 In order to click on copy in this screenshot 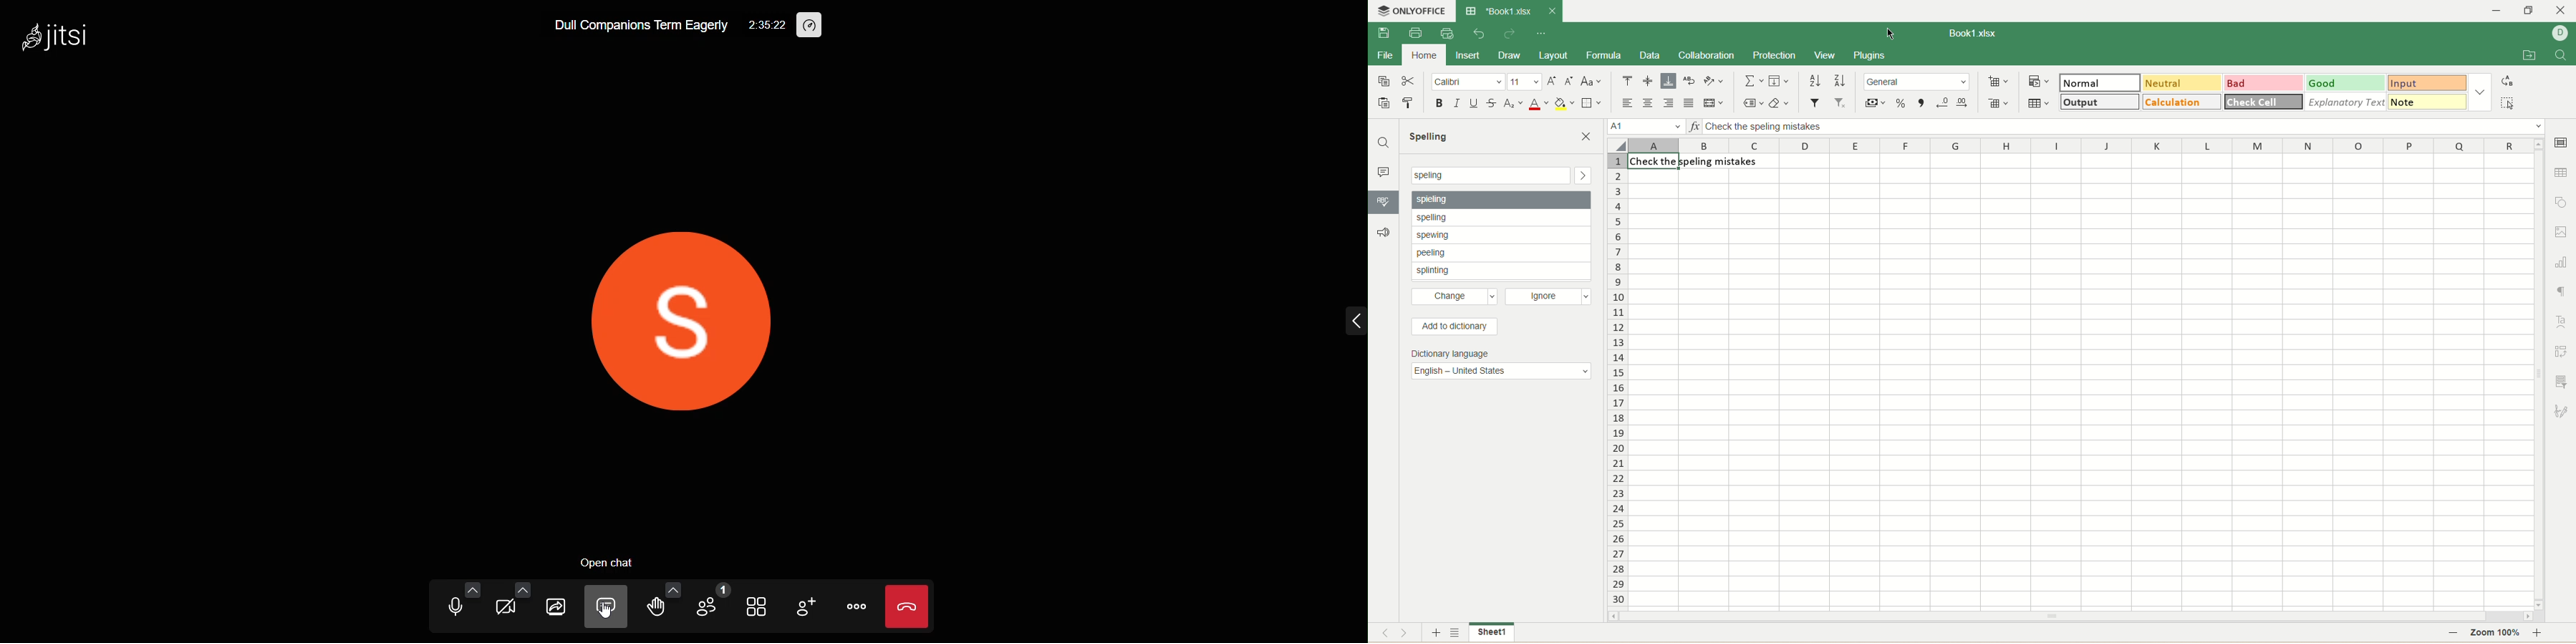, I will do `click(1384, 81)`.